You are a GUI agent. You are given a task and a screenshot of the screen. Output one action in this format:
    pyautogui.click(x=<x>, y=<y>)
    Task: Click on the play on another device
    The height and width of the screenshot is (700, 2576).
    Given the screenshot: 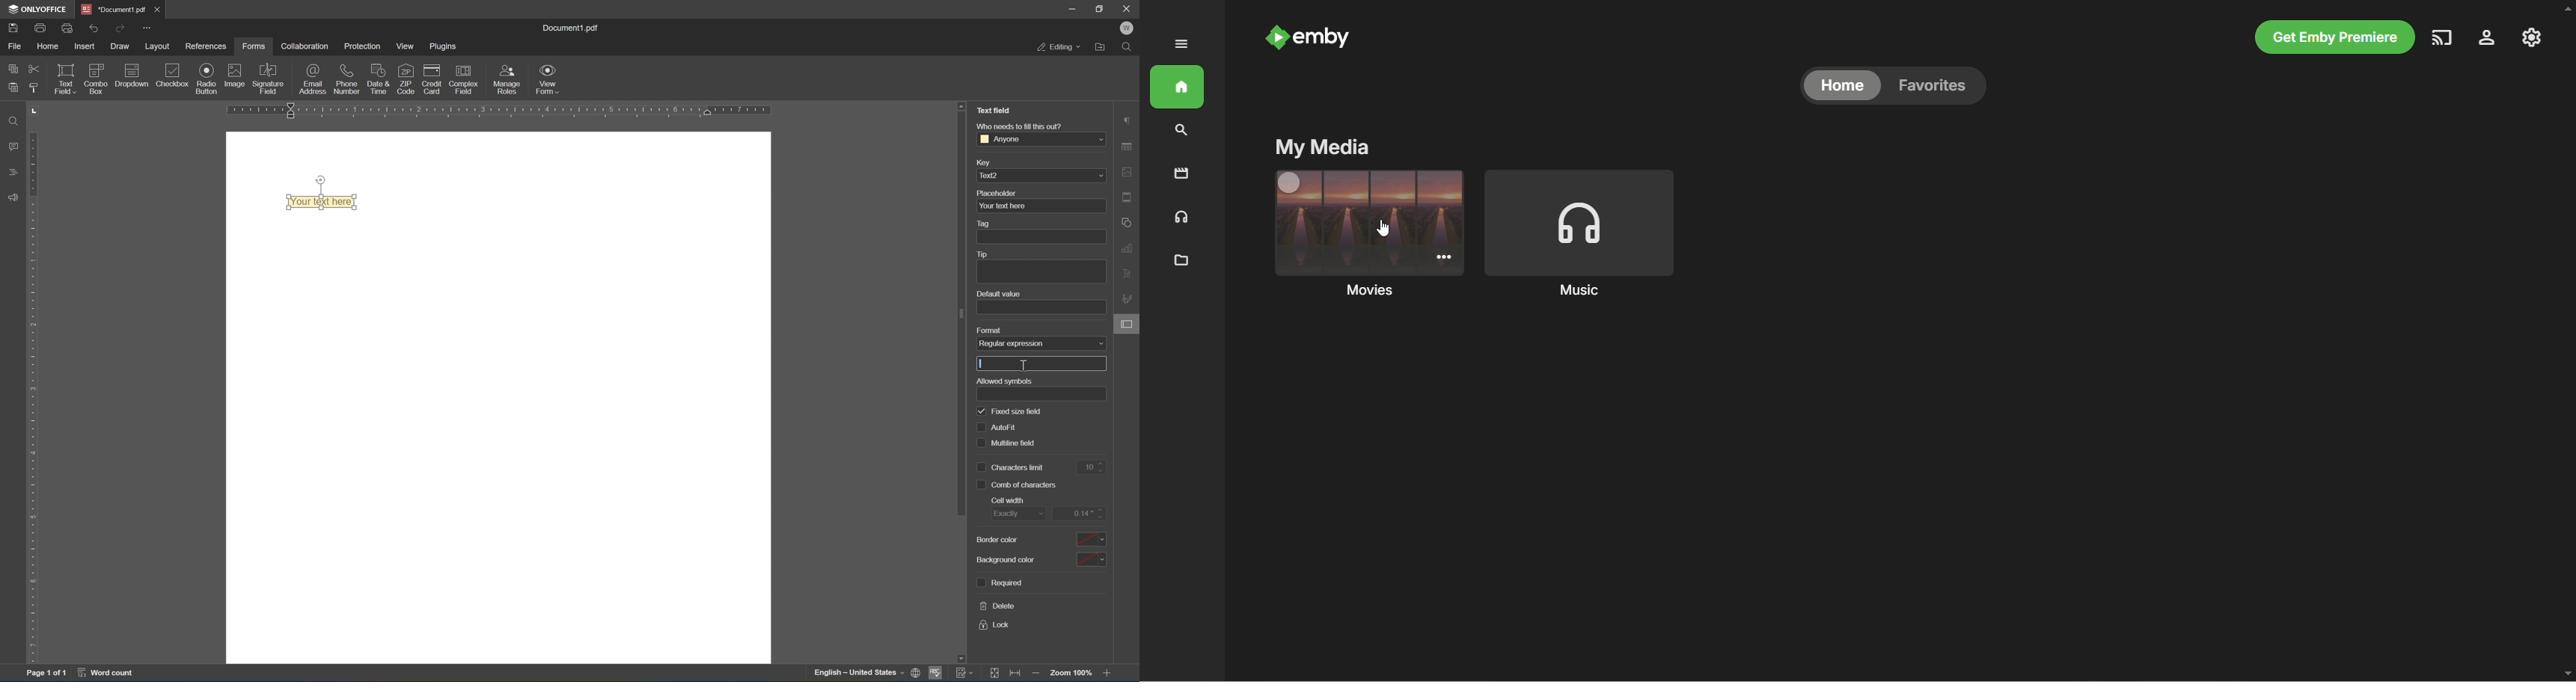 What is the action you would take?
    pyautogui.click(x=2444, y=37)
    